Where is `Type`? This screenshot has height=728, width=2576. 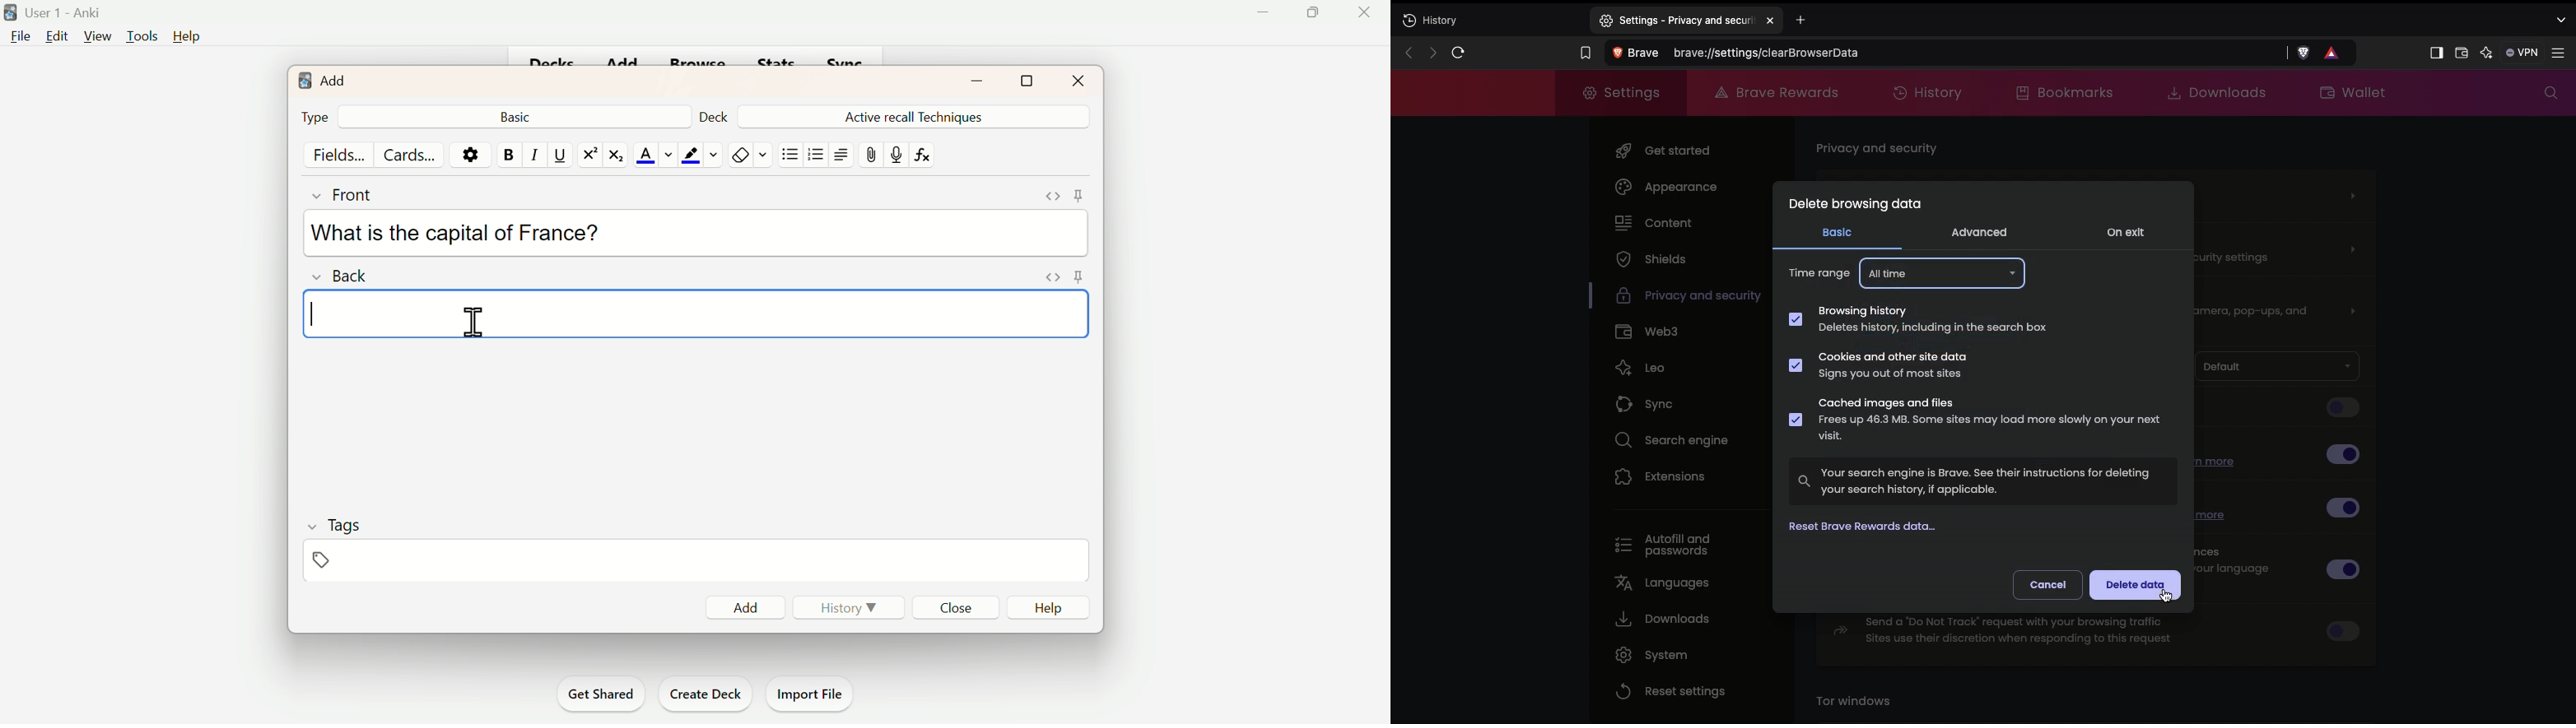 Type is located at coordinates (317, 117).